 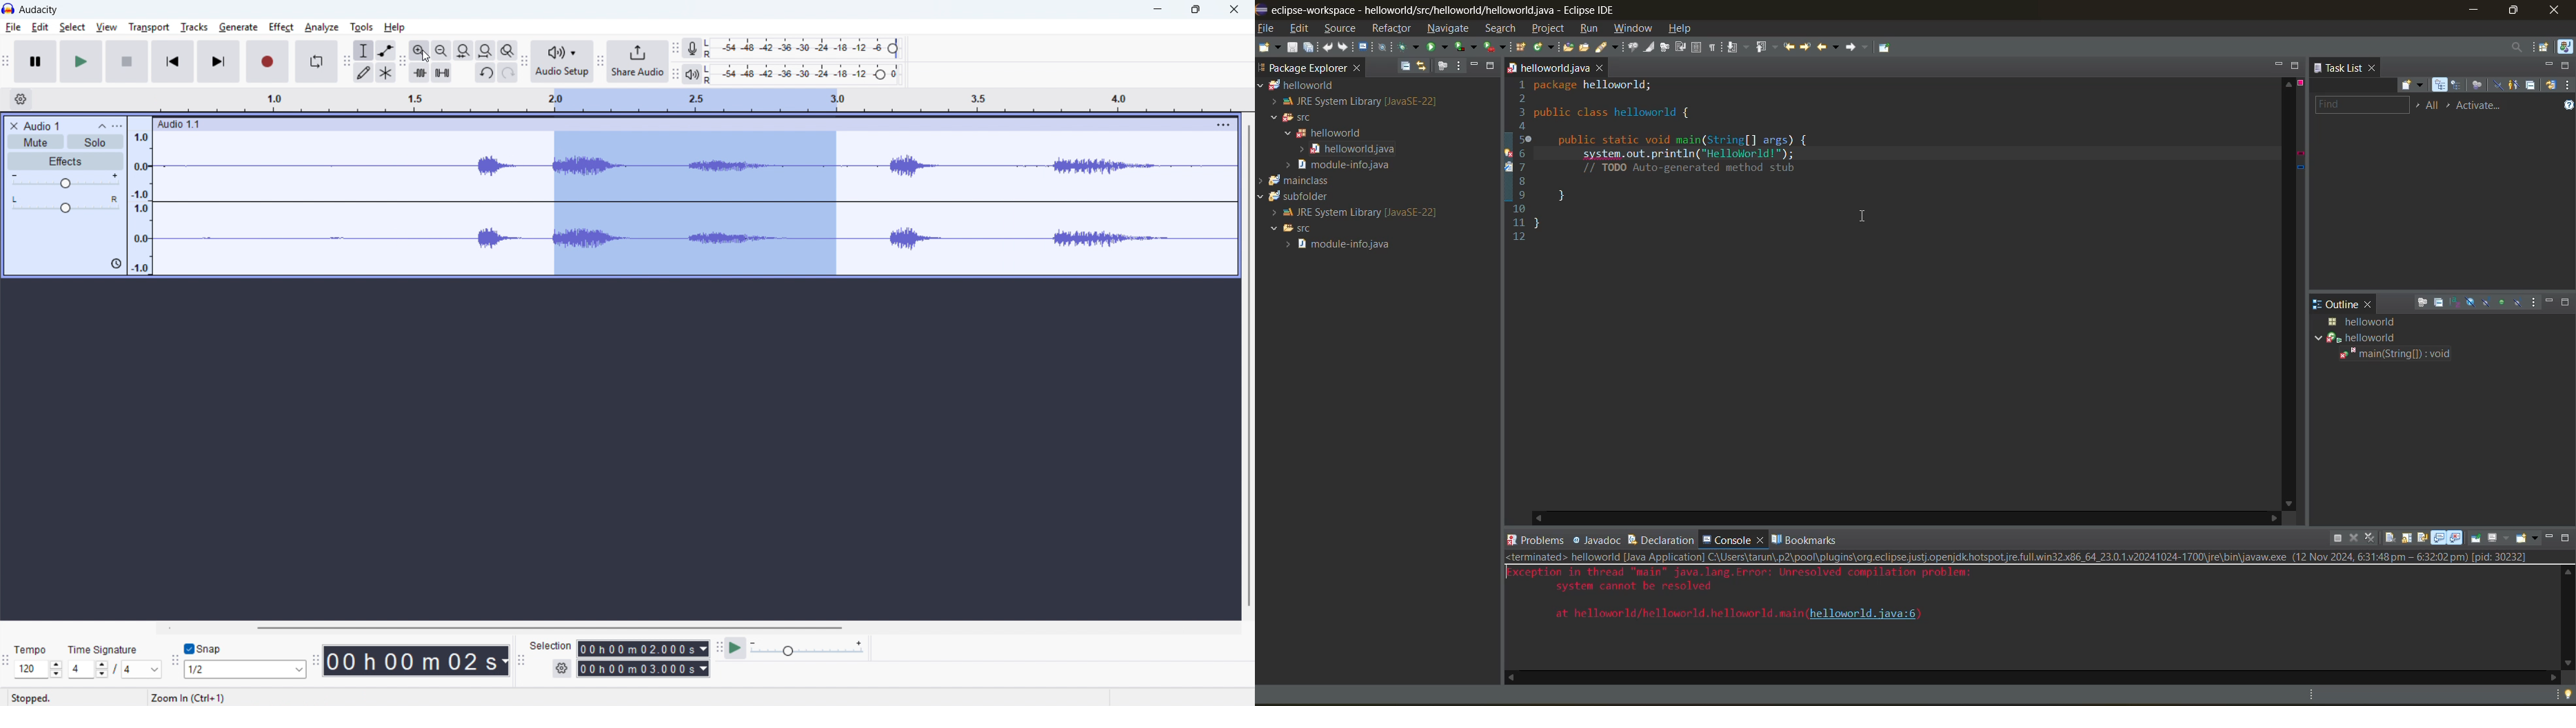 What do you see at coordinates (72, 27) in the screenshot?
I see `Select` at bounding box center [72, 27].